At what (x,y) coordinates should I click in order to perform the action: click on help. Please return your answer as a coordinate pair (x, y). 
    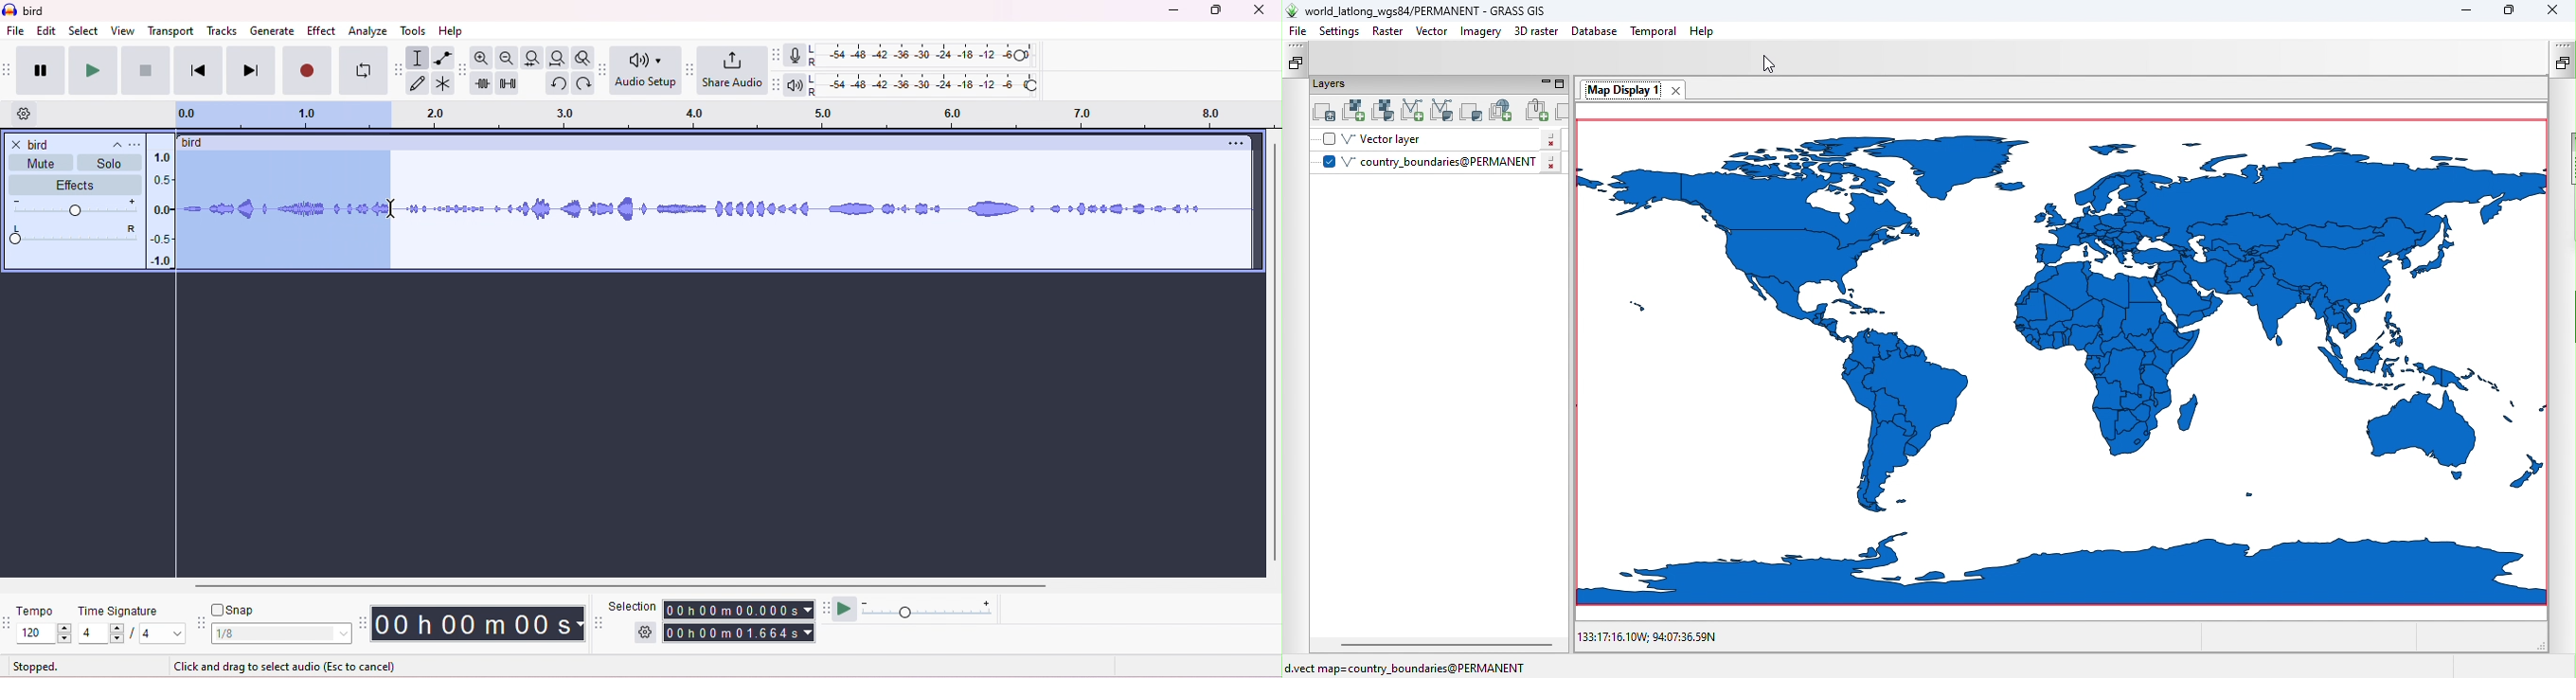
    Looking at the image, I should click on (452, 31).